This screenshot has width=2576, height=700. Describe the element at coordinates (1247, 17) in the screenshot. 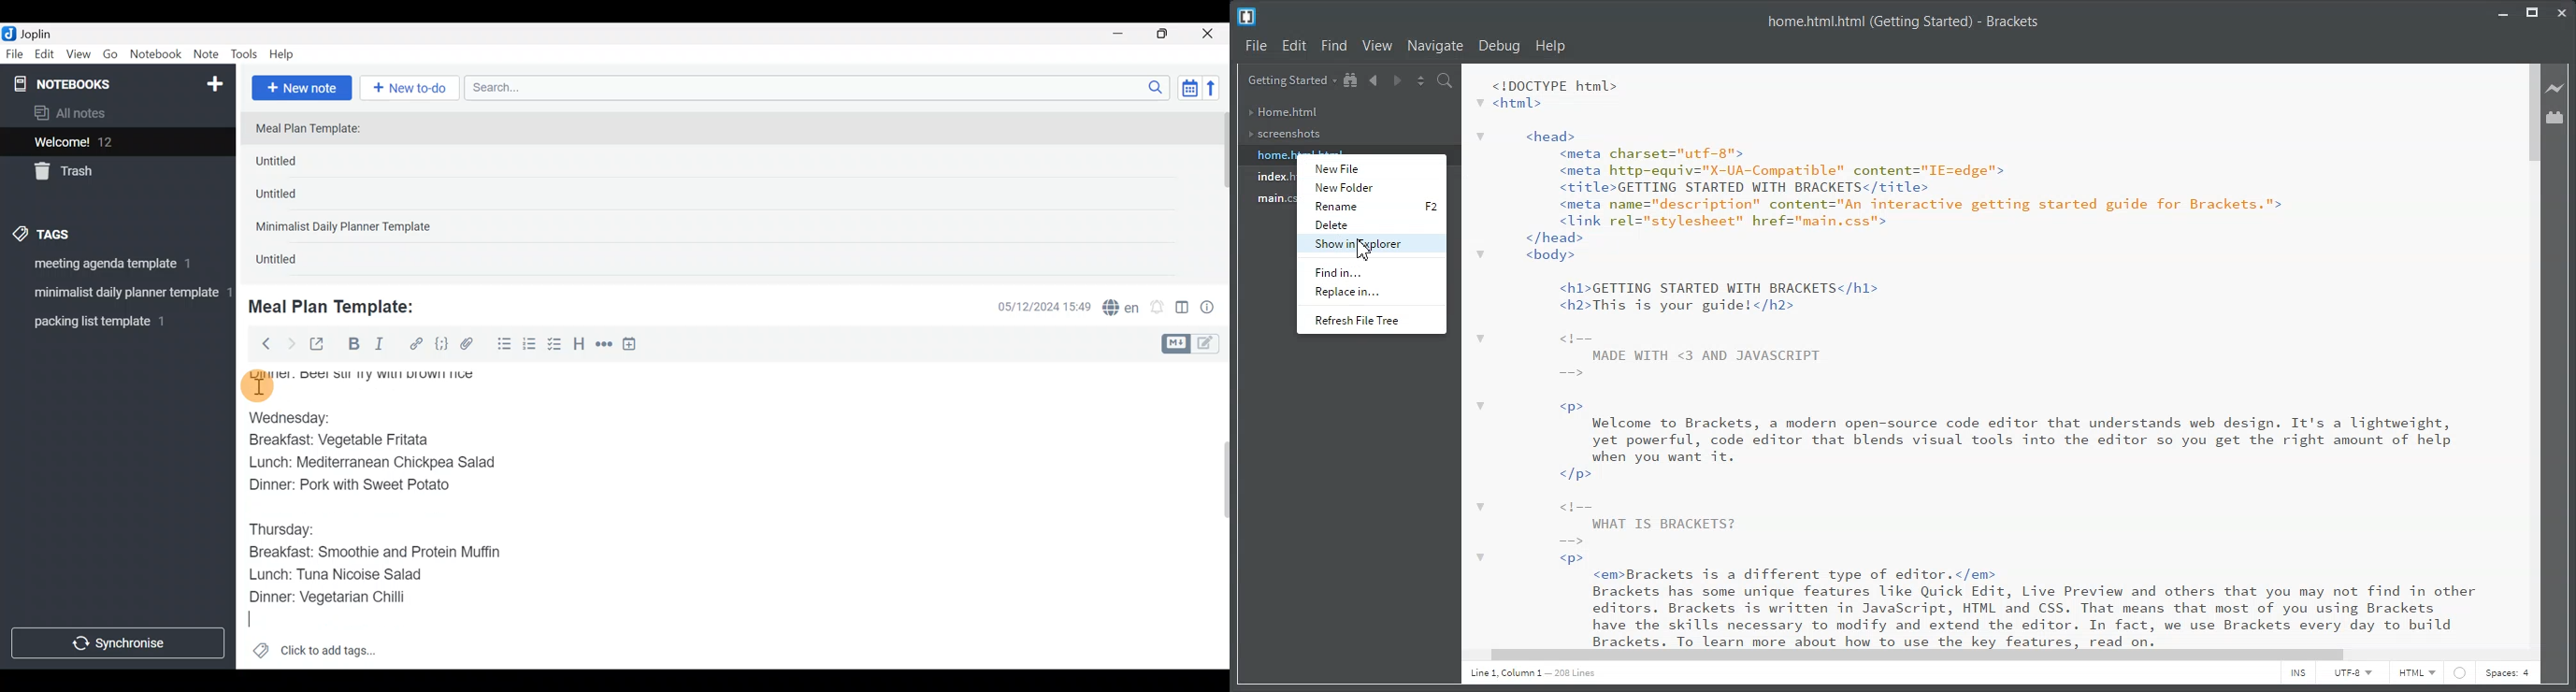

I see `Logo` at that location.